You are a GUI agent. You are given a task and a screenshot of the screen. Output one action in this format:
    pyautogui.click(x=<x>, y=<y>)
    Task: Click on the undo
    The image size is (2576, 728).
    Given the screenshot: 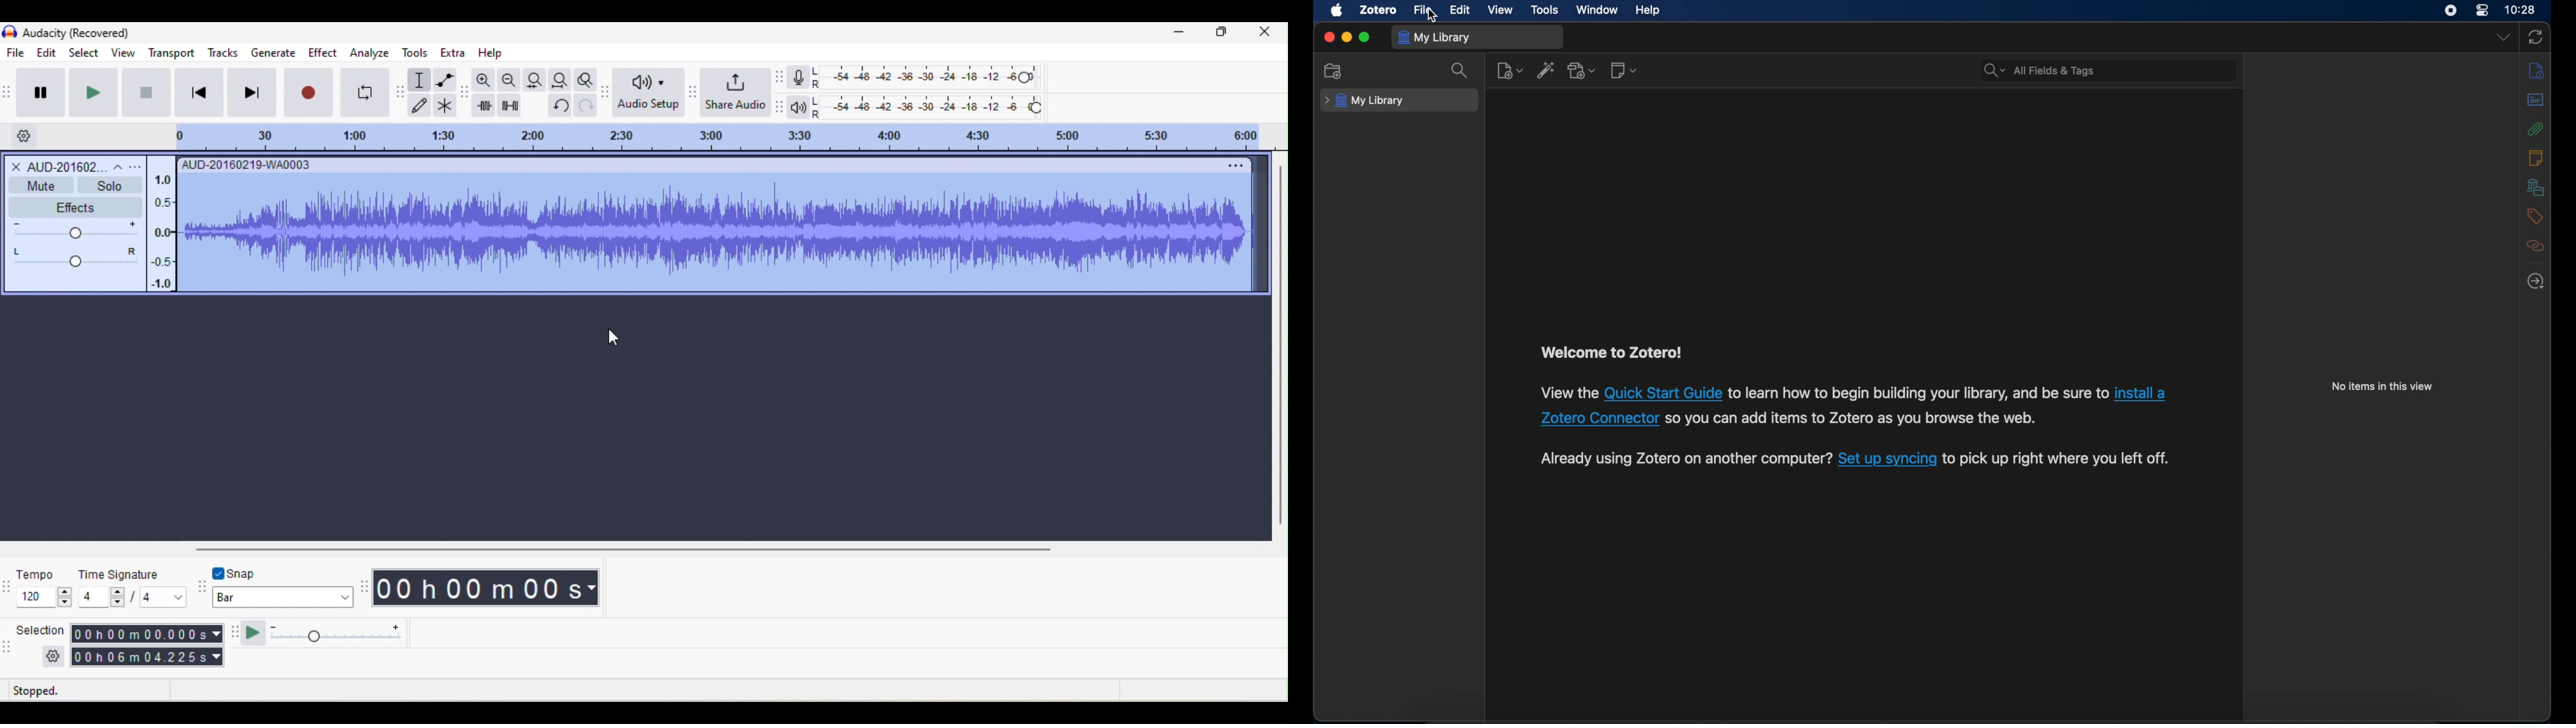 What is the action you would take?
    pyautogui.click(x=557, y=109)
    